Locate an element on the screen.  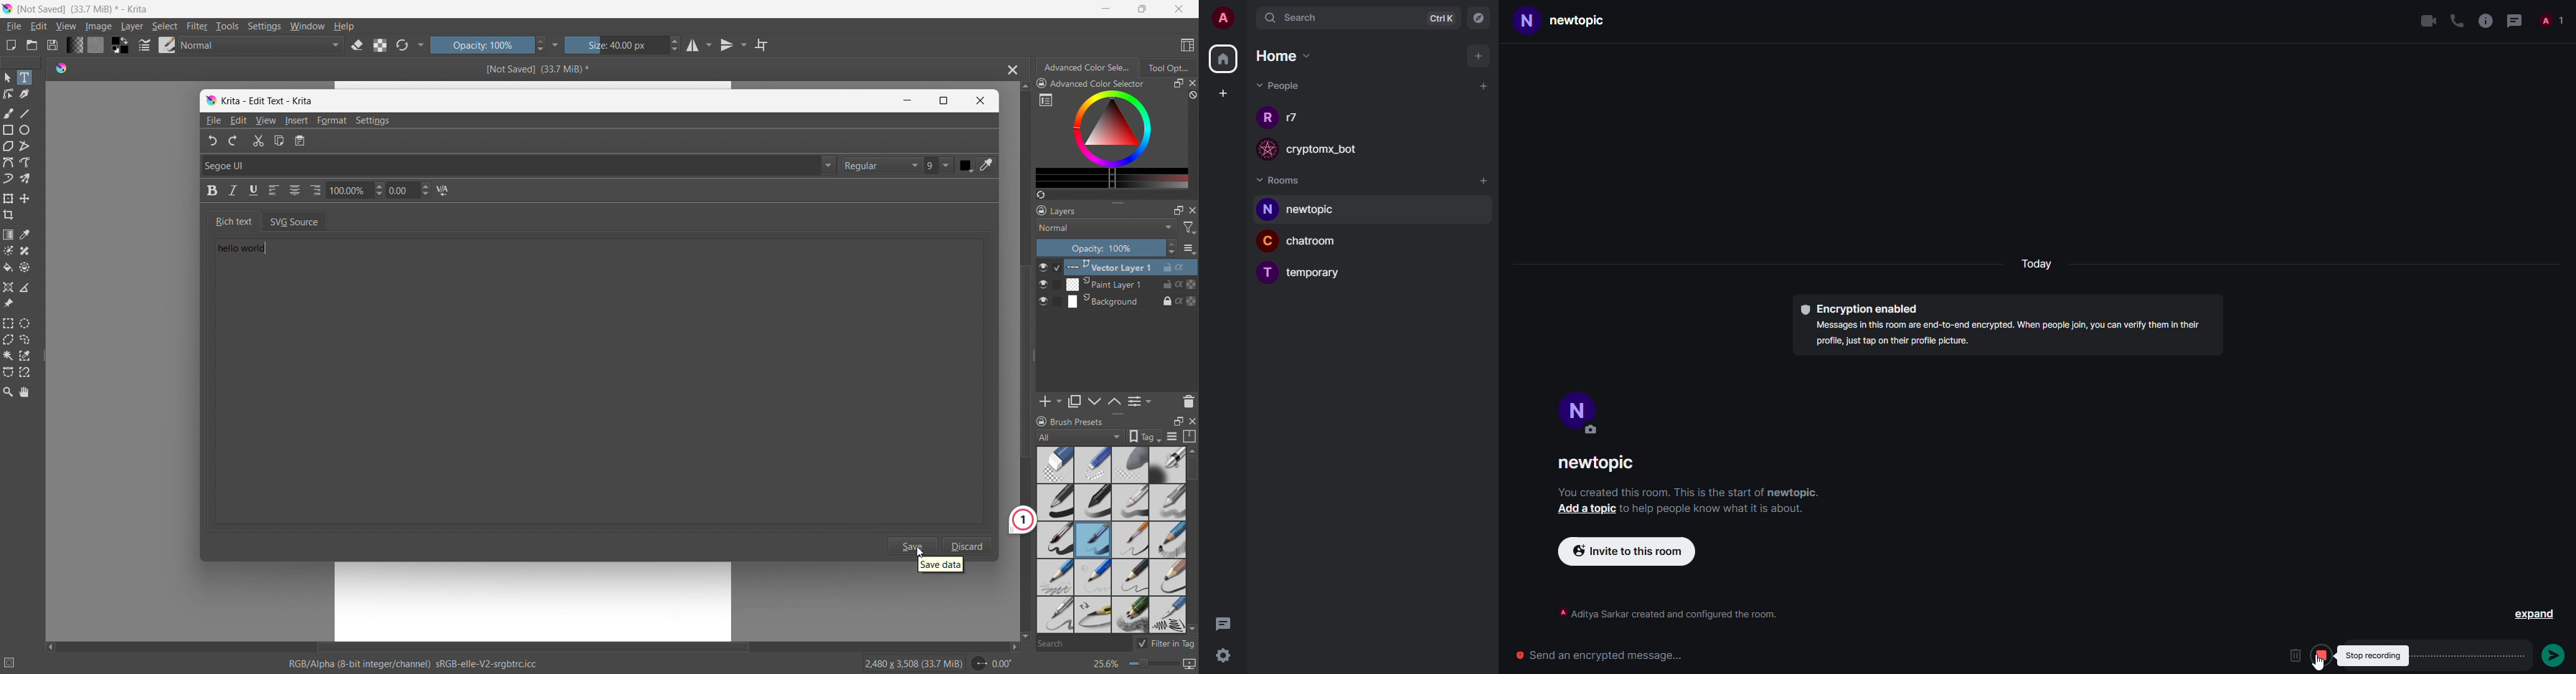
Brush is located at coordinates (1055, 539).